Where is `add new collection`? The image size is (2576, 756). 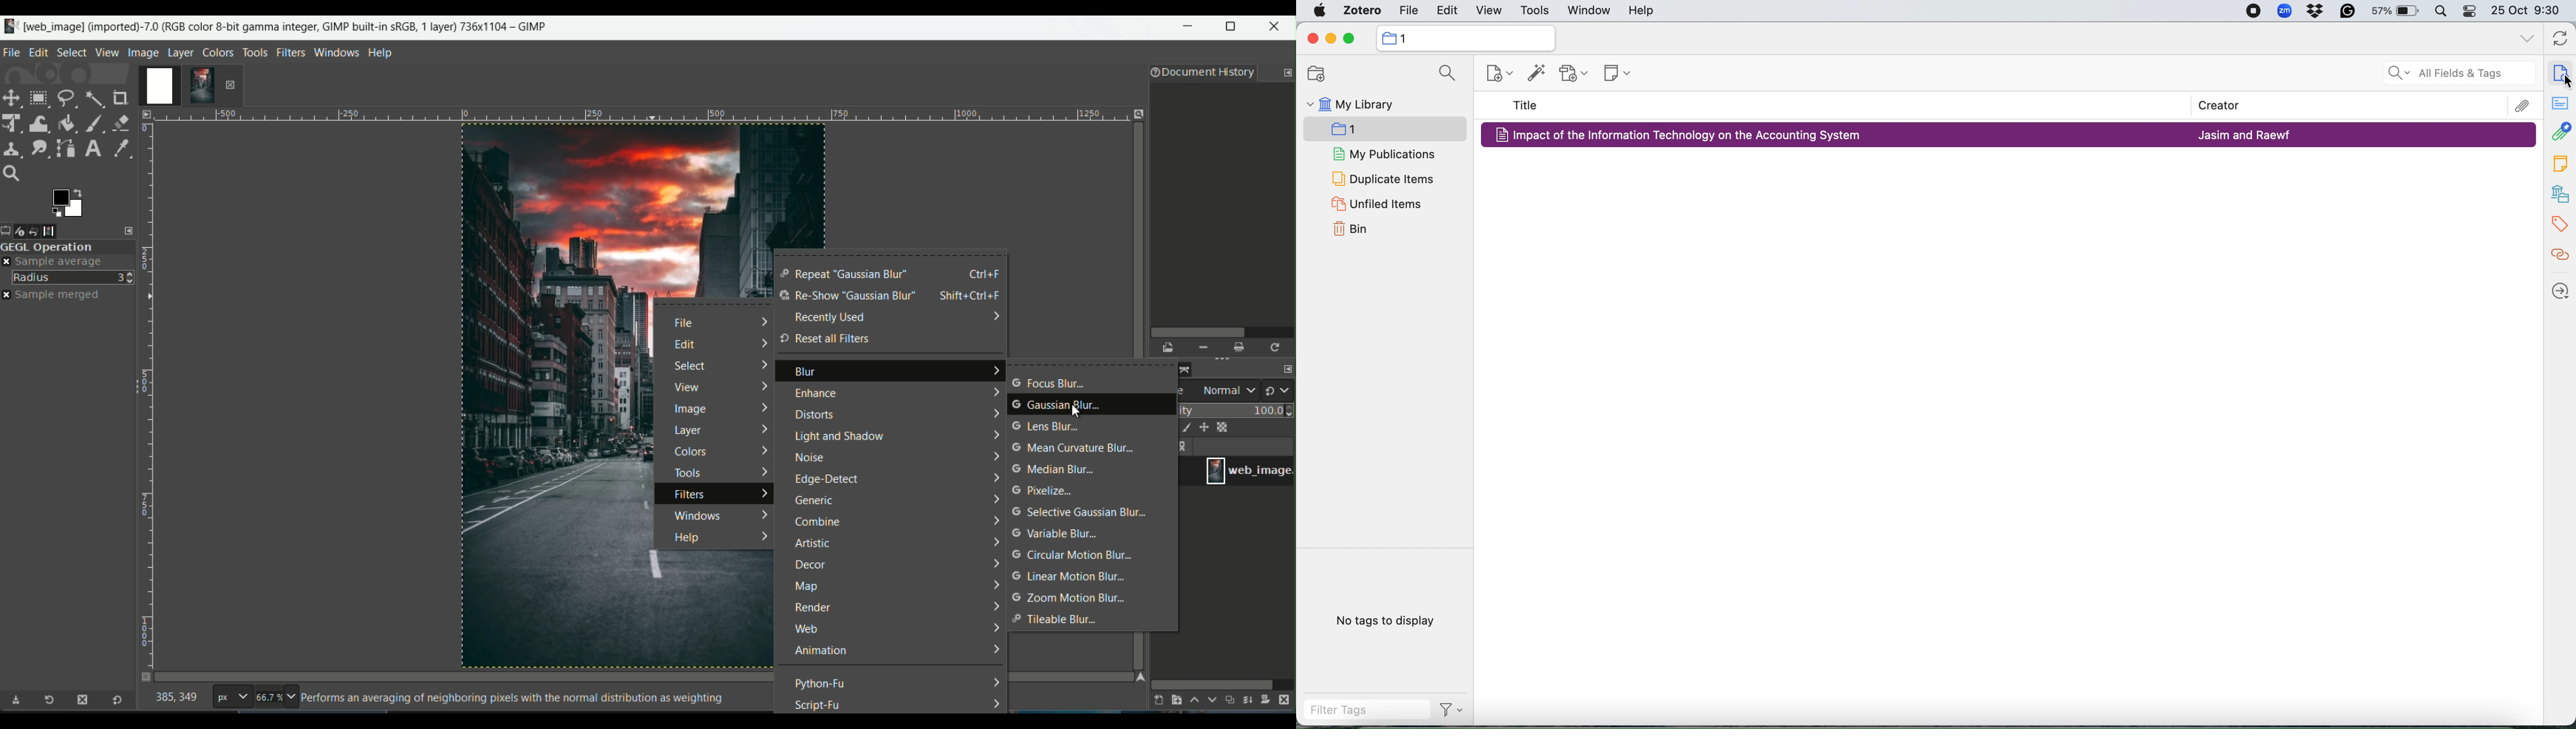
add new collection is located at coordinates (1316, 73).